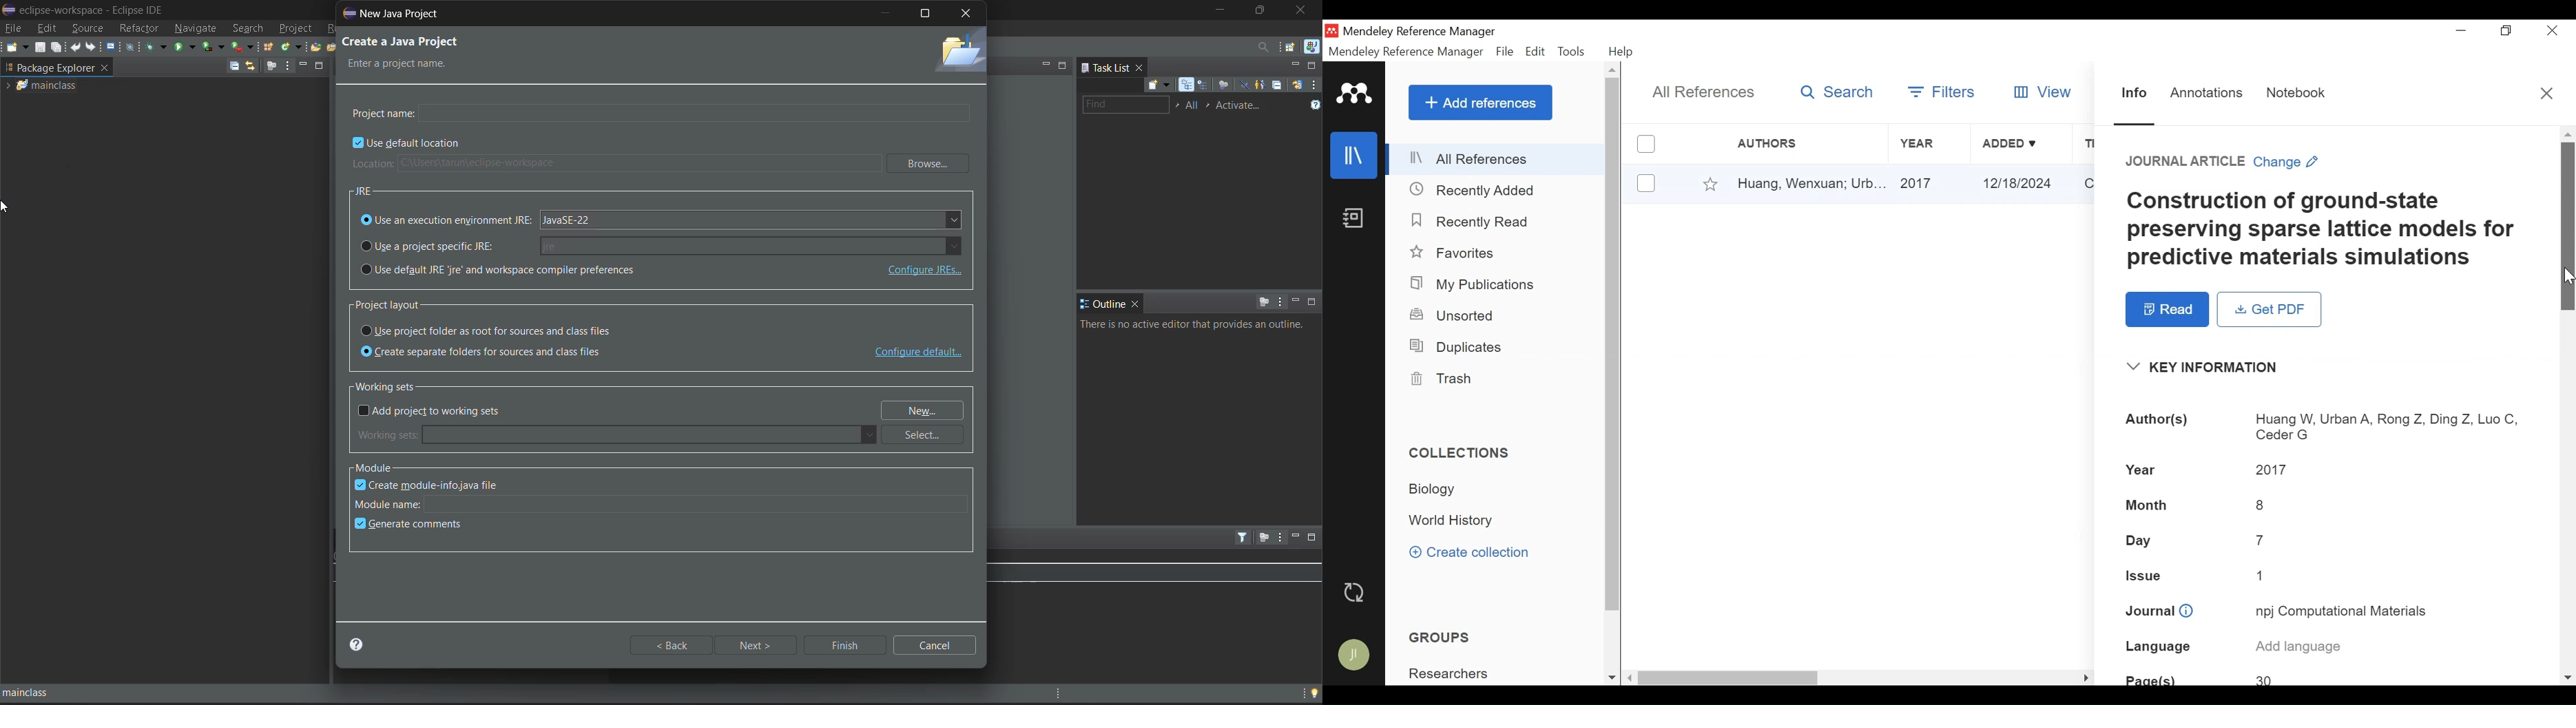 This screenshot has height=728, width=2576. Describe the element at coordinates (2552, 30) in the screenshot. I see `Close` at that location.